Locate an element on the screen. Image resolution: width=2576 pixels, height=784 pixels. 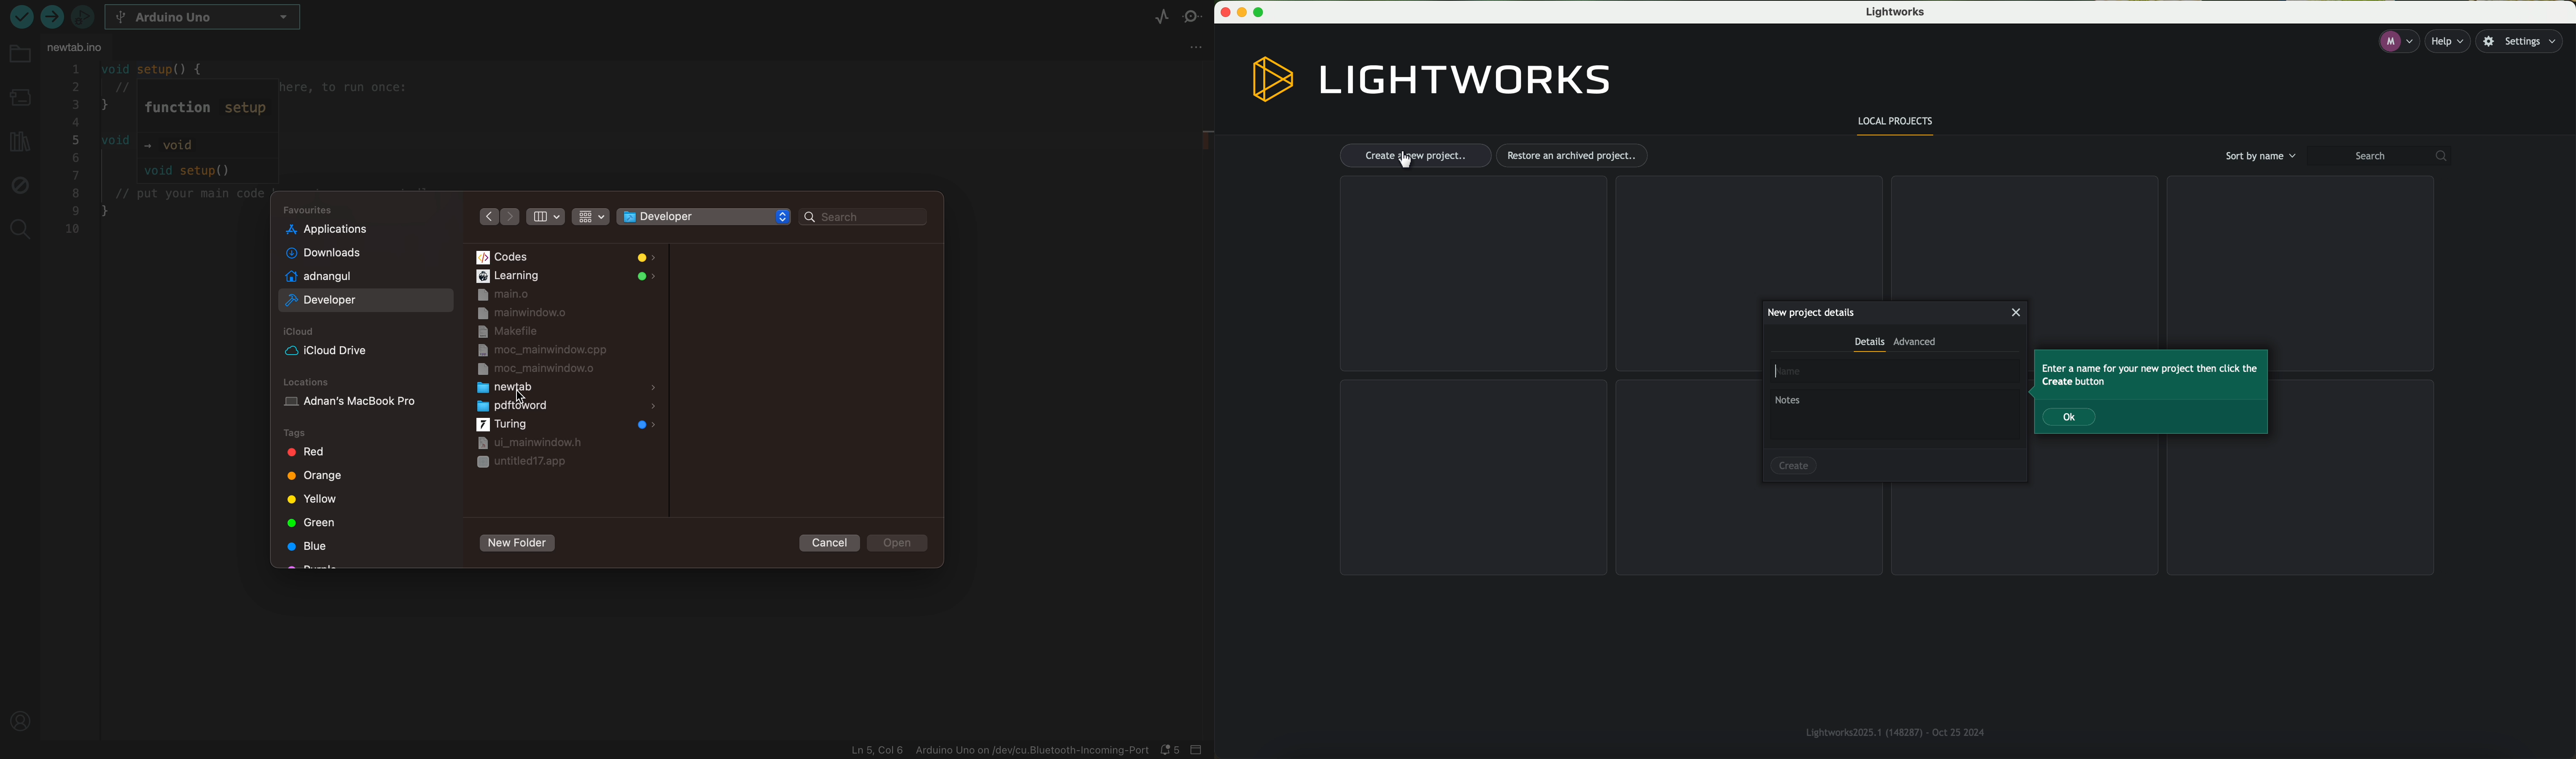
tags is located at coordinates (311, 522).